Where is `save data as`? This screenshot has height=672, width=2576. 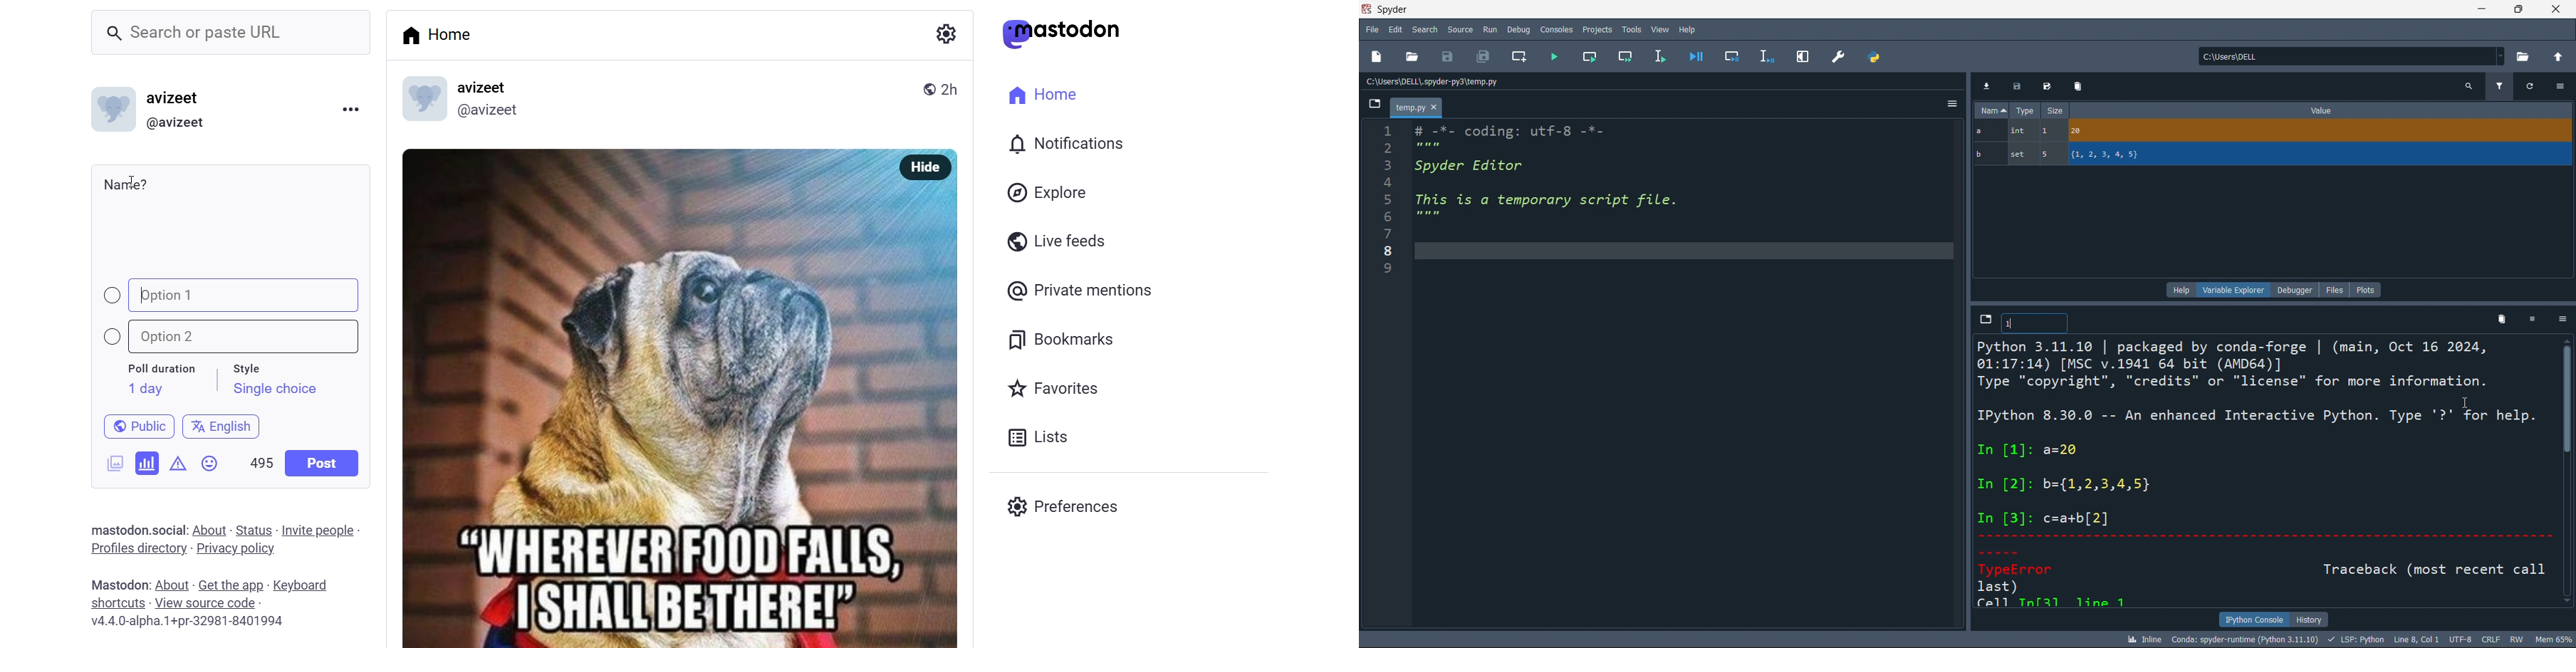
save data as is located at coordinates (2045, 87).